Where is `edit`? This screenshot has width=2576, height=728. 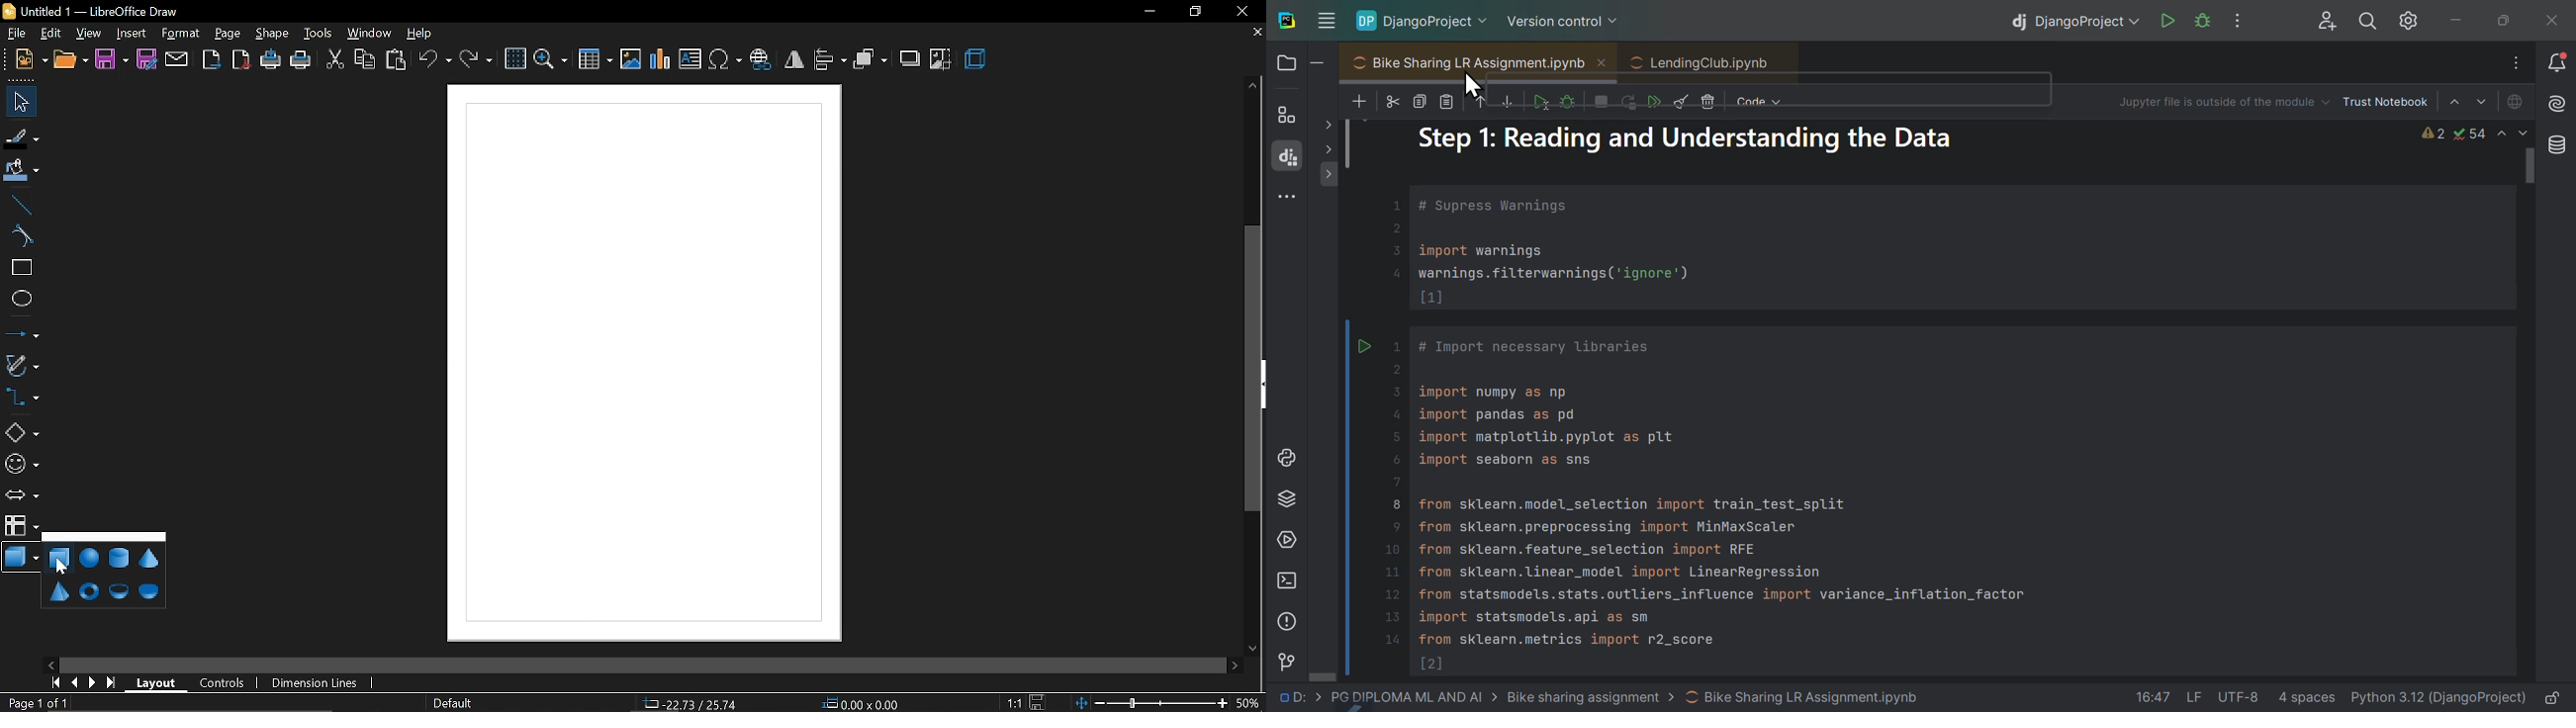 edit is located at coordinates (51, 35).